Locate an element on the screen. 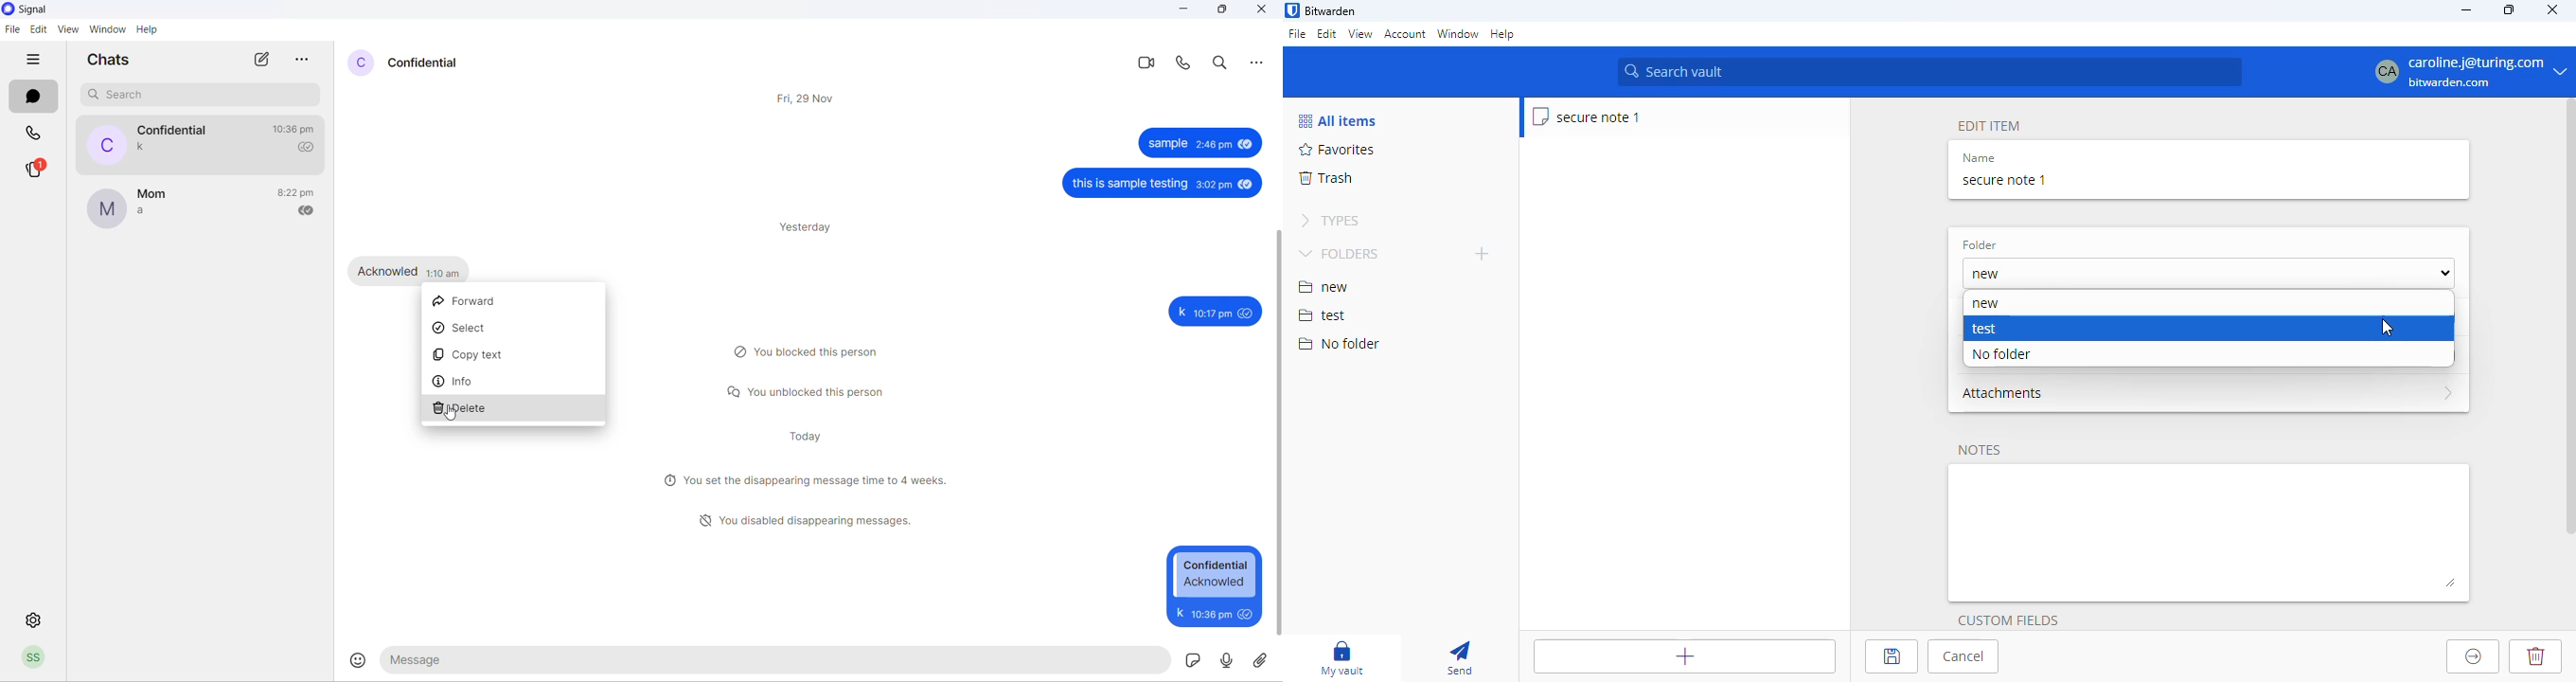 This screenshot has height=700, width=2576. profile picture is located at coordinates (104, 144).